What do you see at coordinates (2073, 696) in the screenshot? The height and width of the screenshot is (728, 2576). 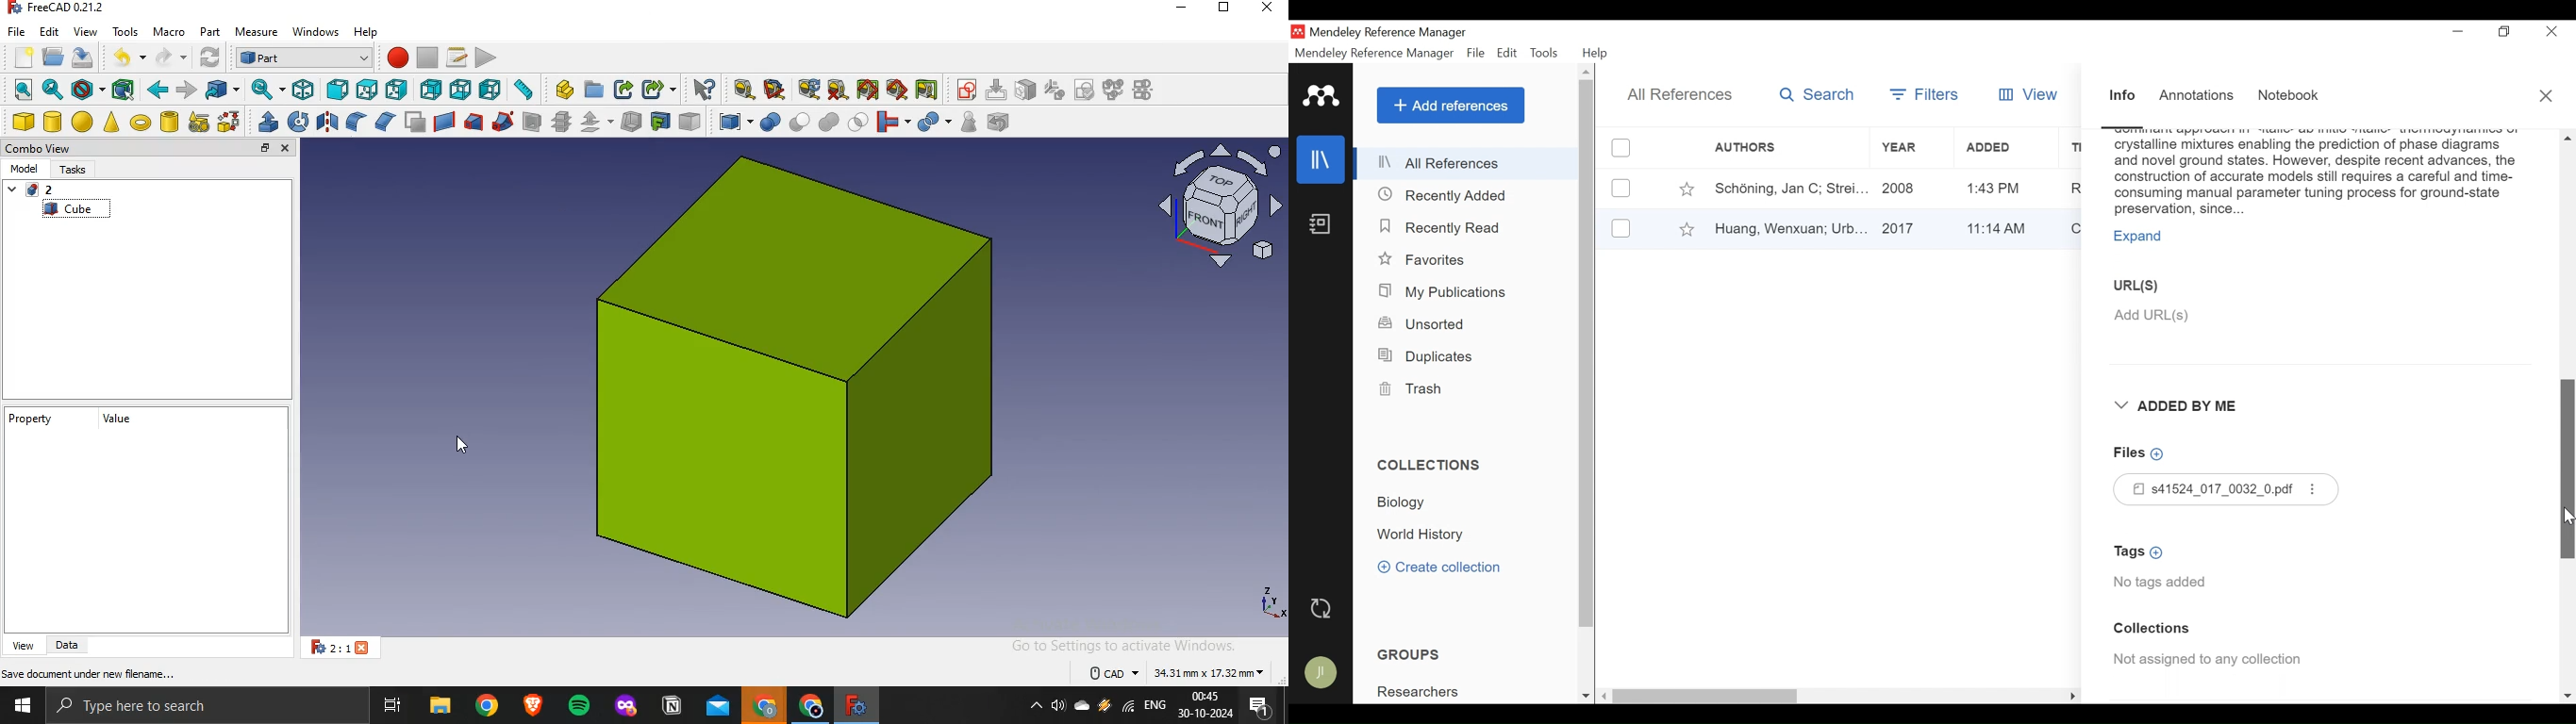 I see `Scroll Right` at bounding box center [2073, 696].